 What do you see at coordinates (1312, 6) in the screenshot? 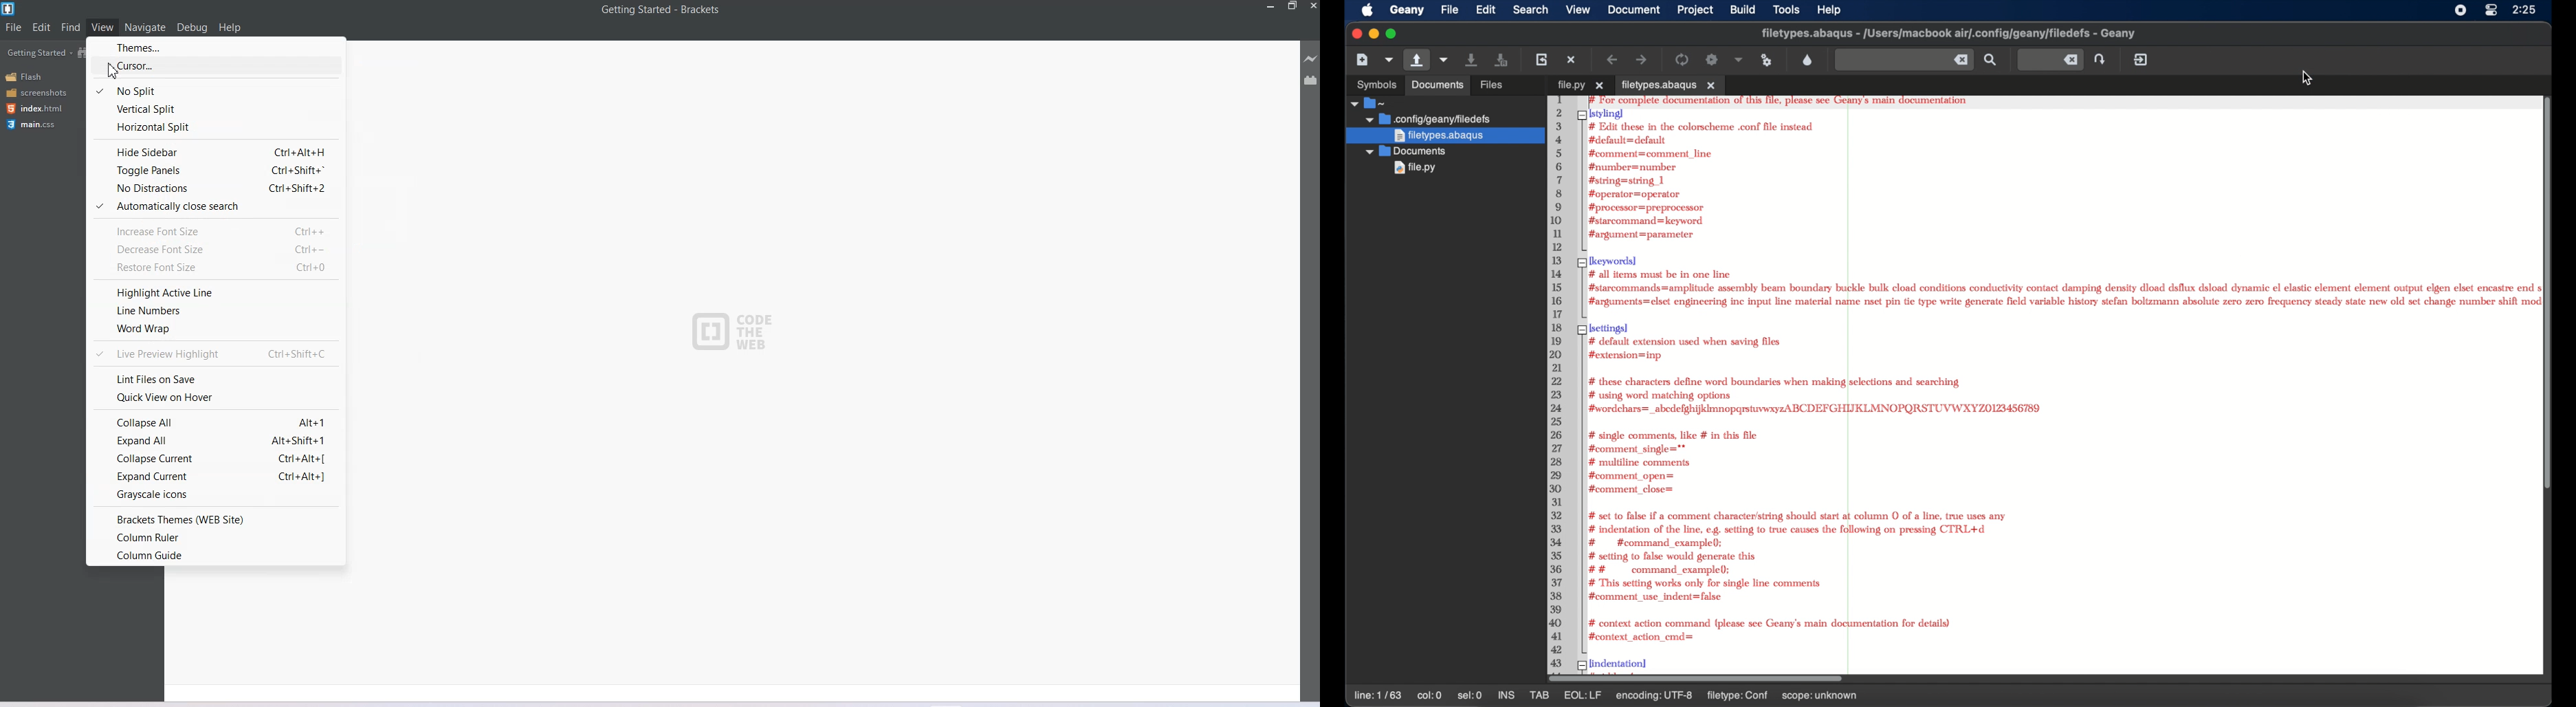
I see `Close` at bounding box center [1312, 6].